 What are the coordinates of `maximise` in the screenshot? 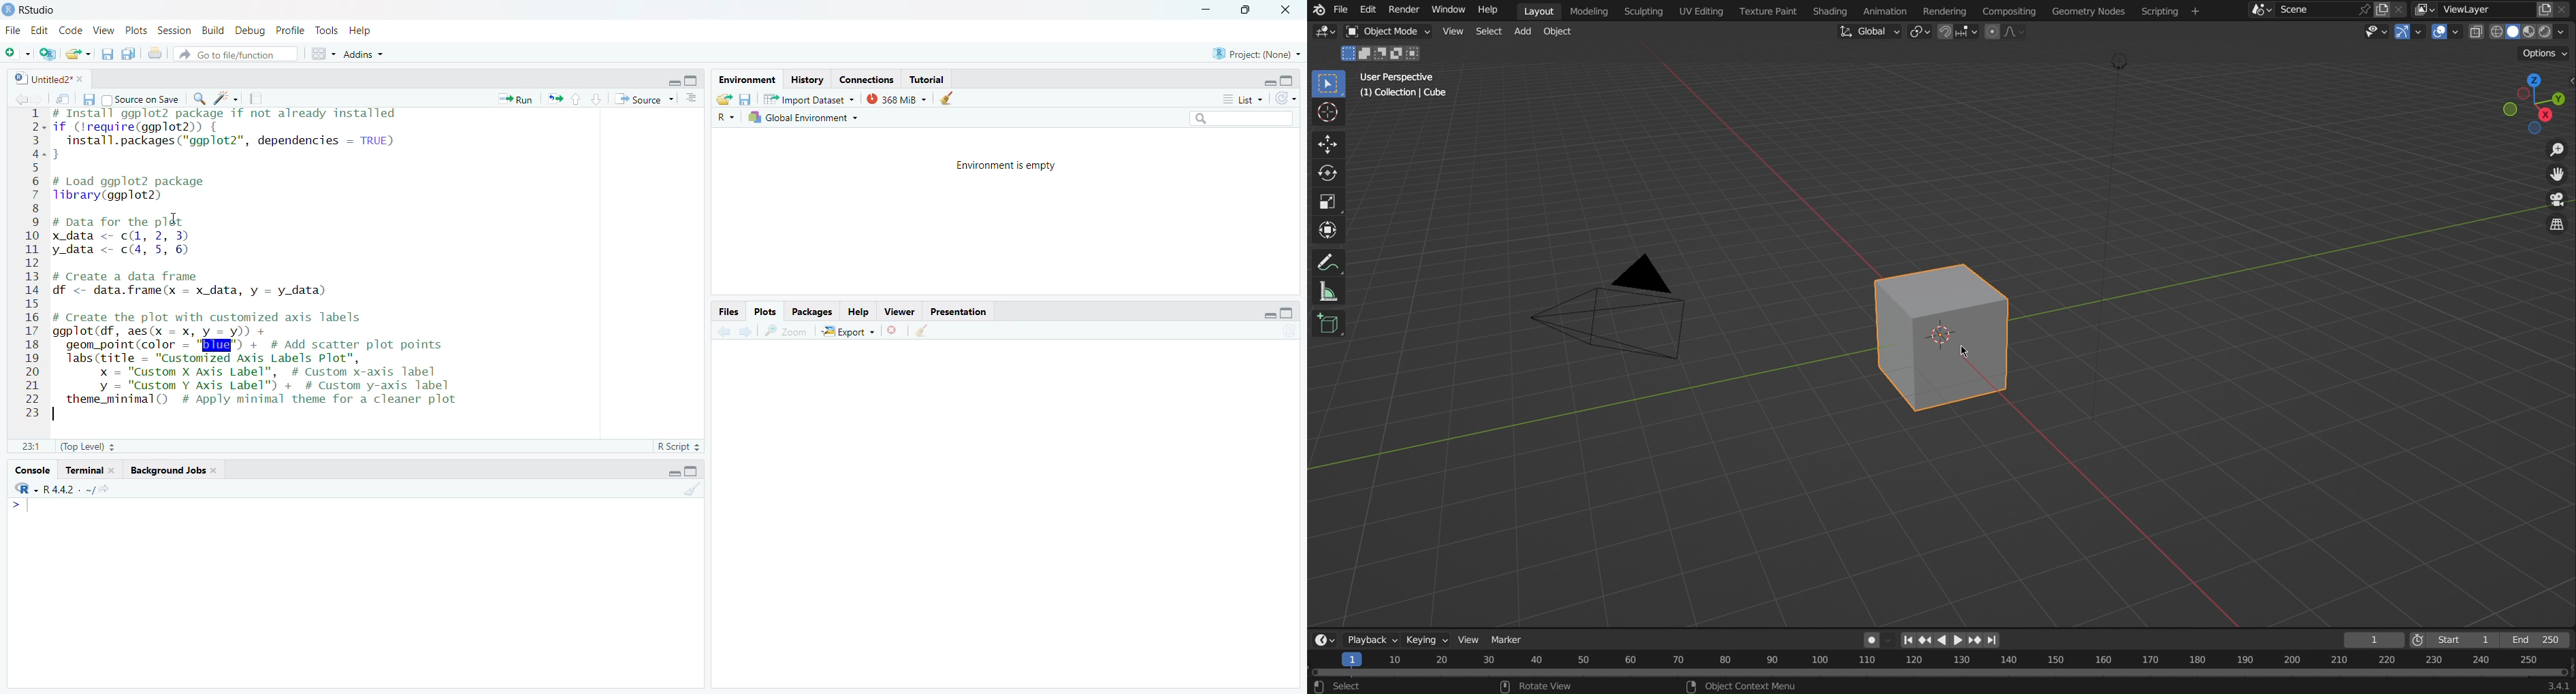 It's located at (1293, 78).